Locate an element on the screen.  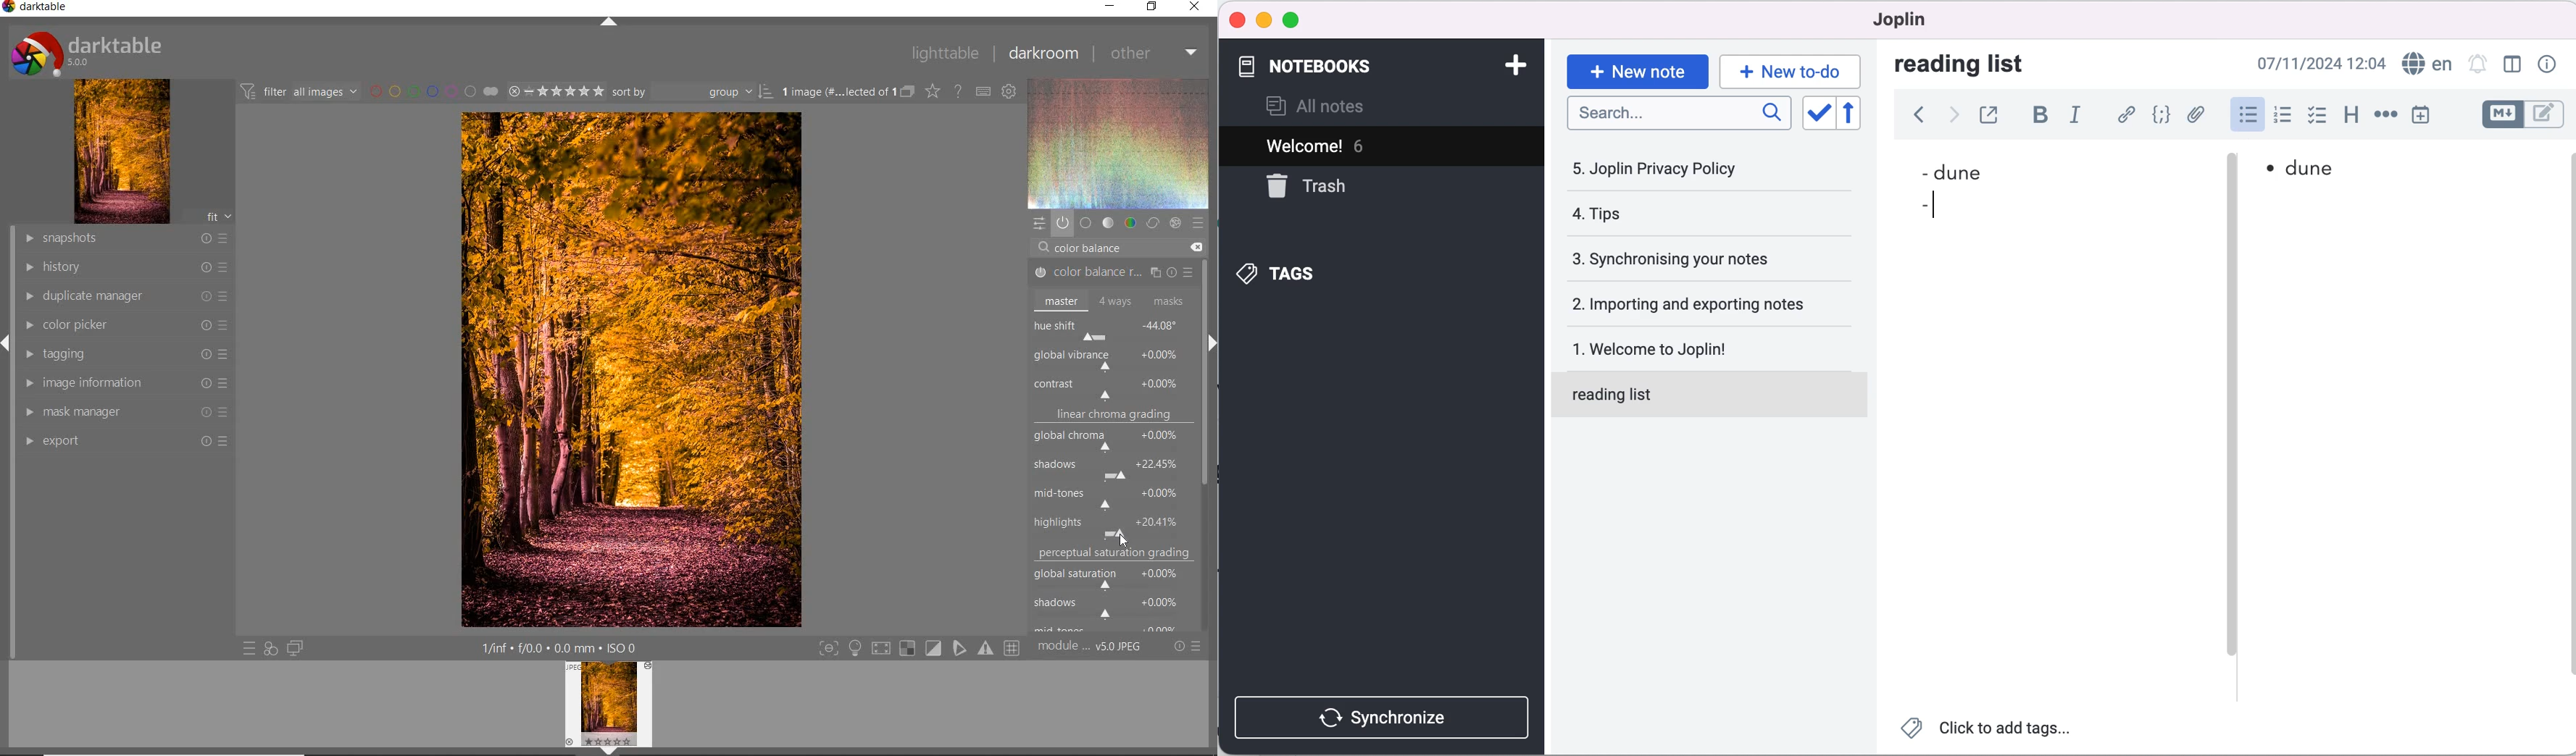
importing and exporting notes is located at coordinates (1710, 304).